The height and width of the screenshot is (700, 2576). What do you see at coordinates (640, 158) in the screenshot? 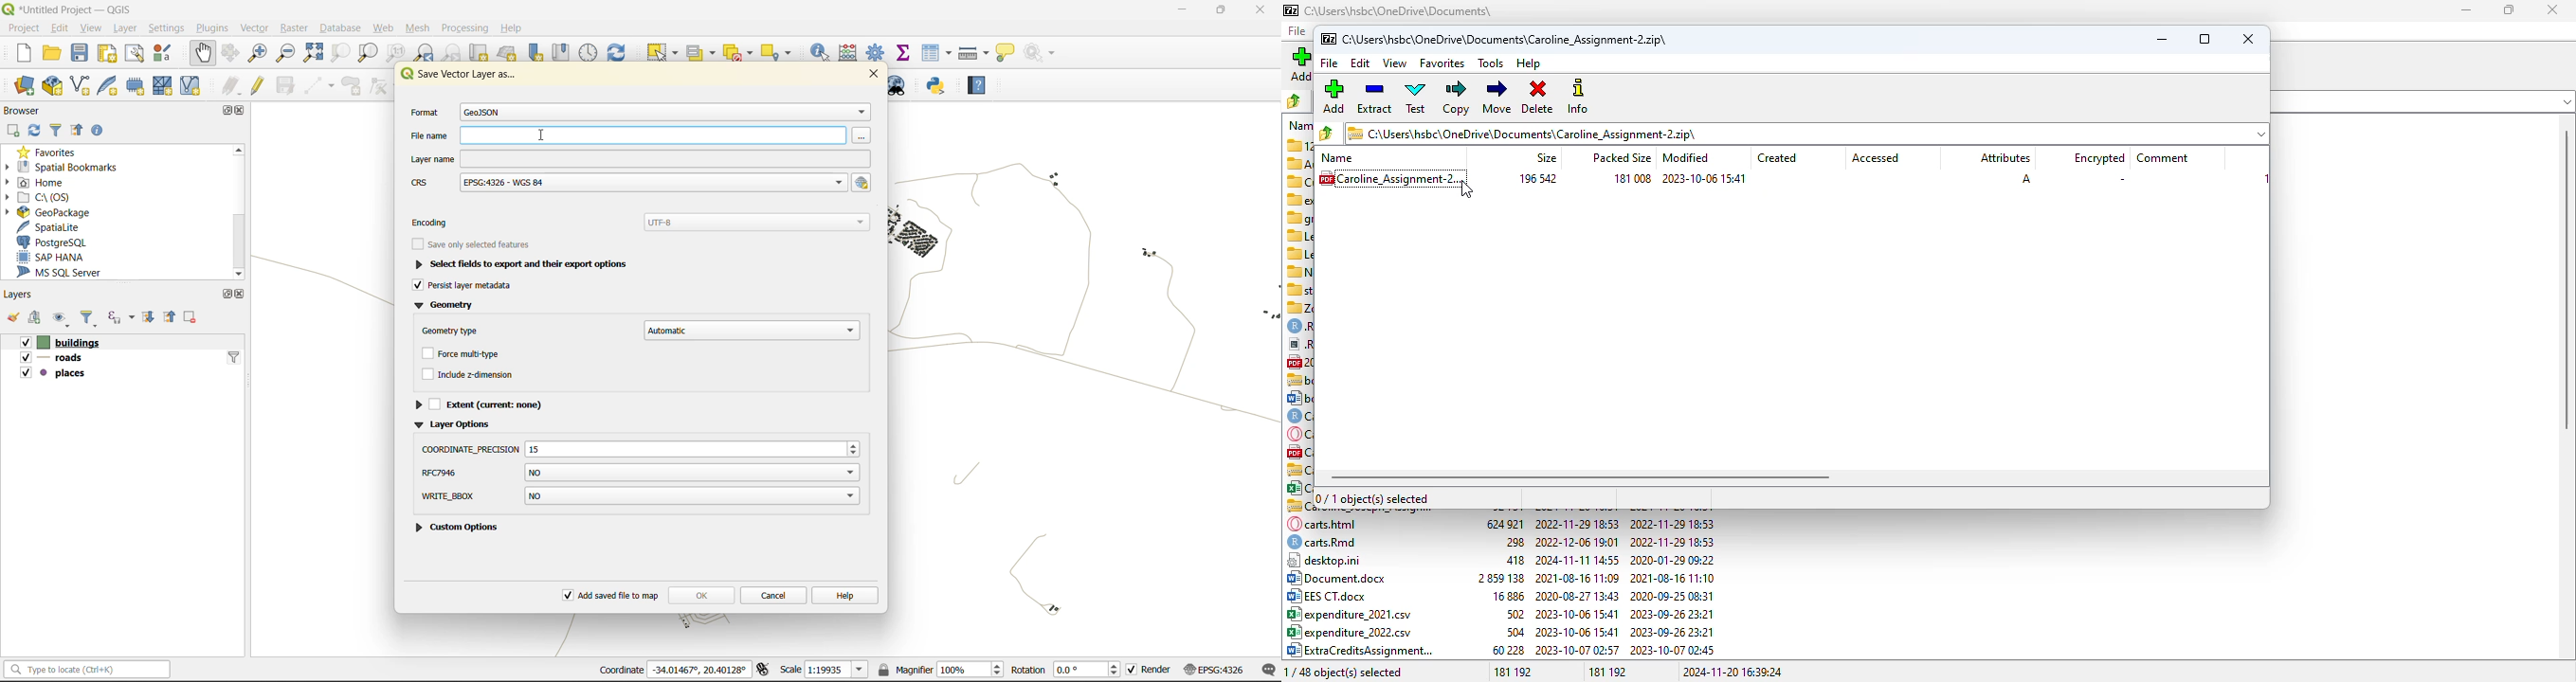
I see `layer name` at bounding box center [640, 158].